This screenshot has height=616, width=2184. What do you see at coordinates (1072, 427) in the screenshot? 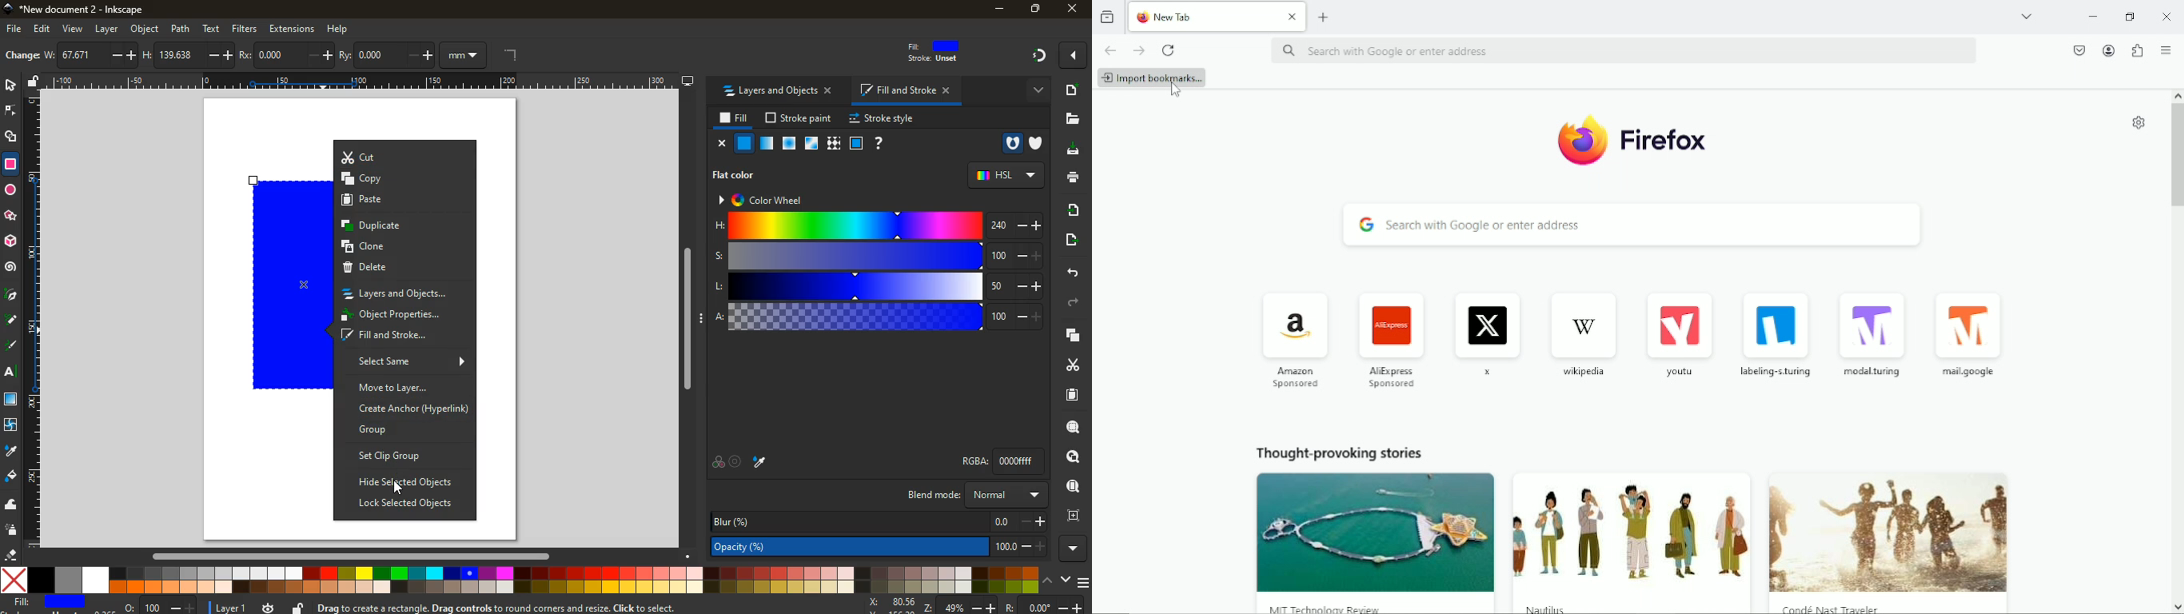
I see `search` at bounding box center [1072, 427].